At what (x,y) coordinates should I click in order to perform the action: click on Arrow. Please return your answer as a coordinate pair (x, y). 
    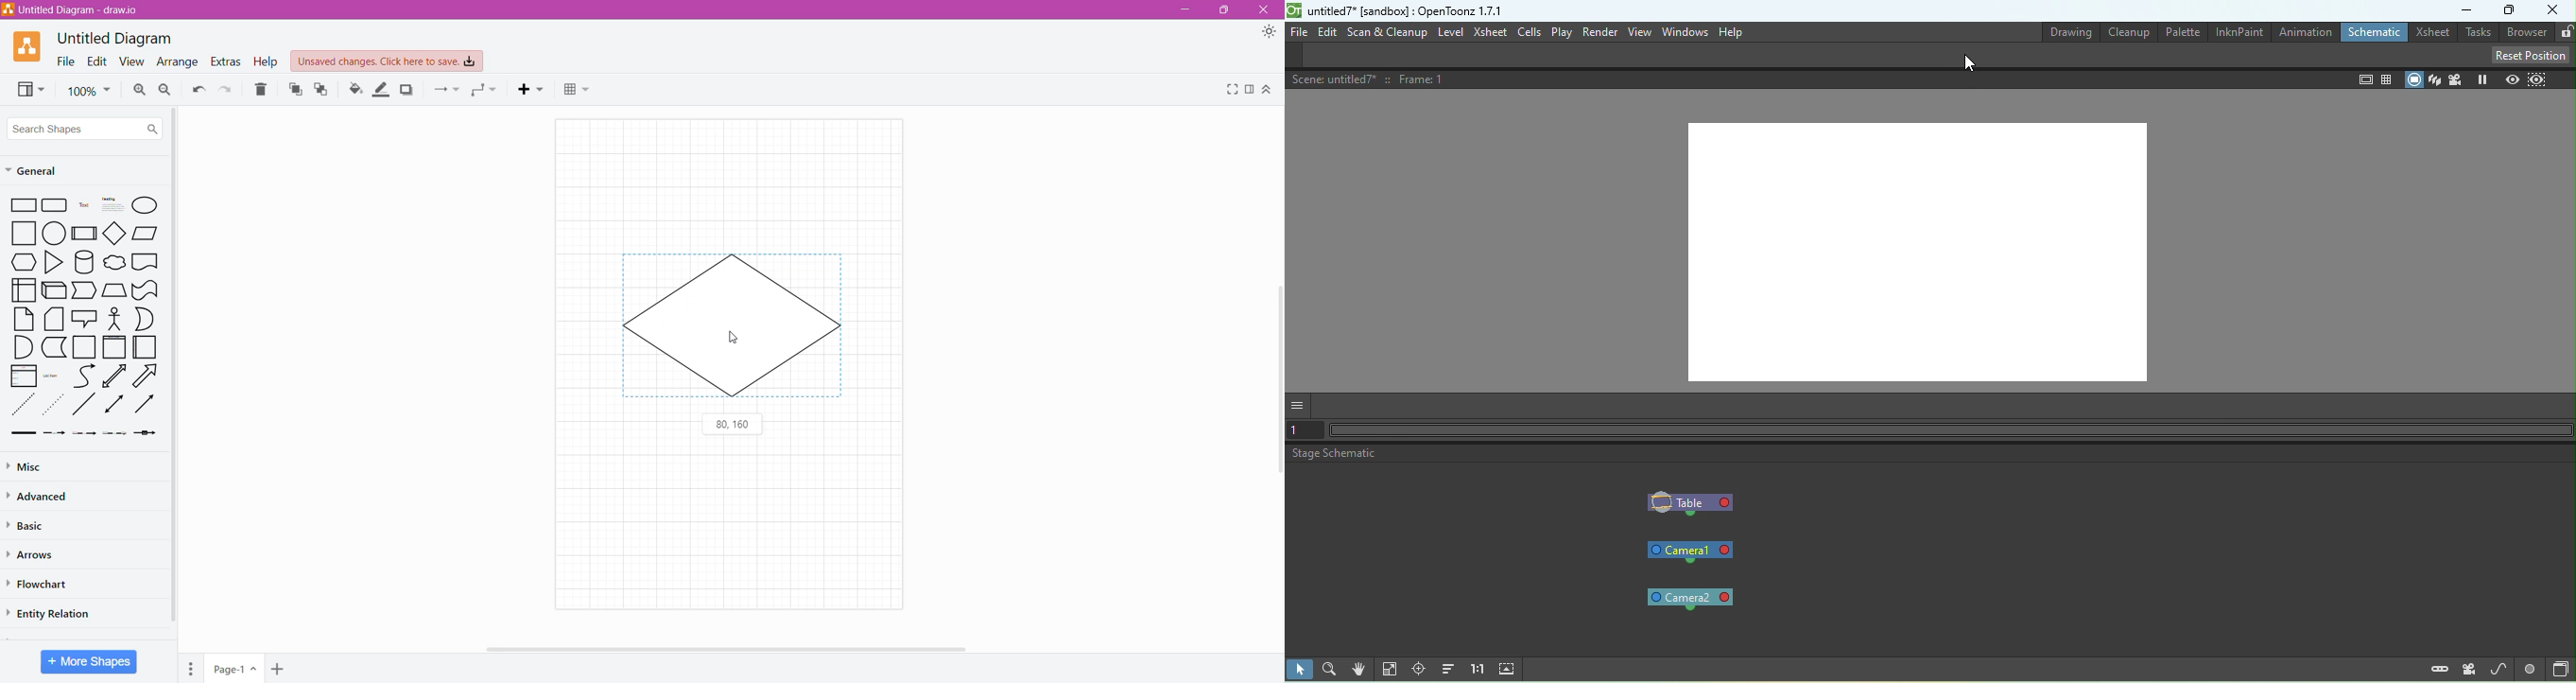
    Looking at the image, I should click on (148, 378).